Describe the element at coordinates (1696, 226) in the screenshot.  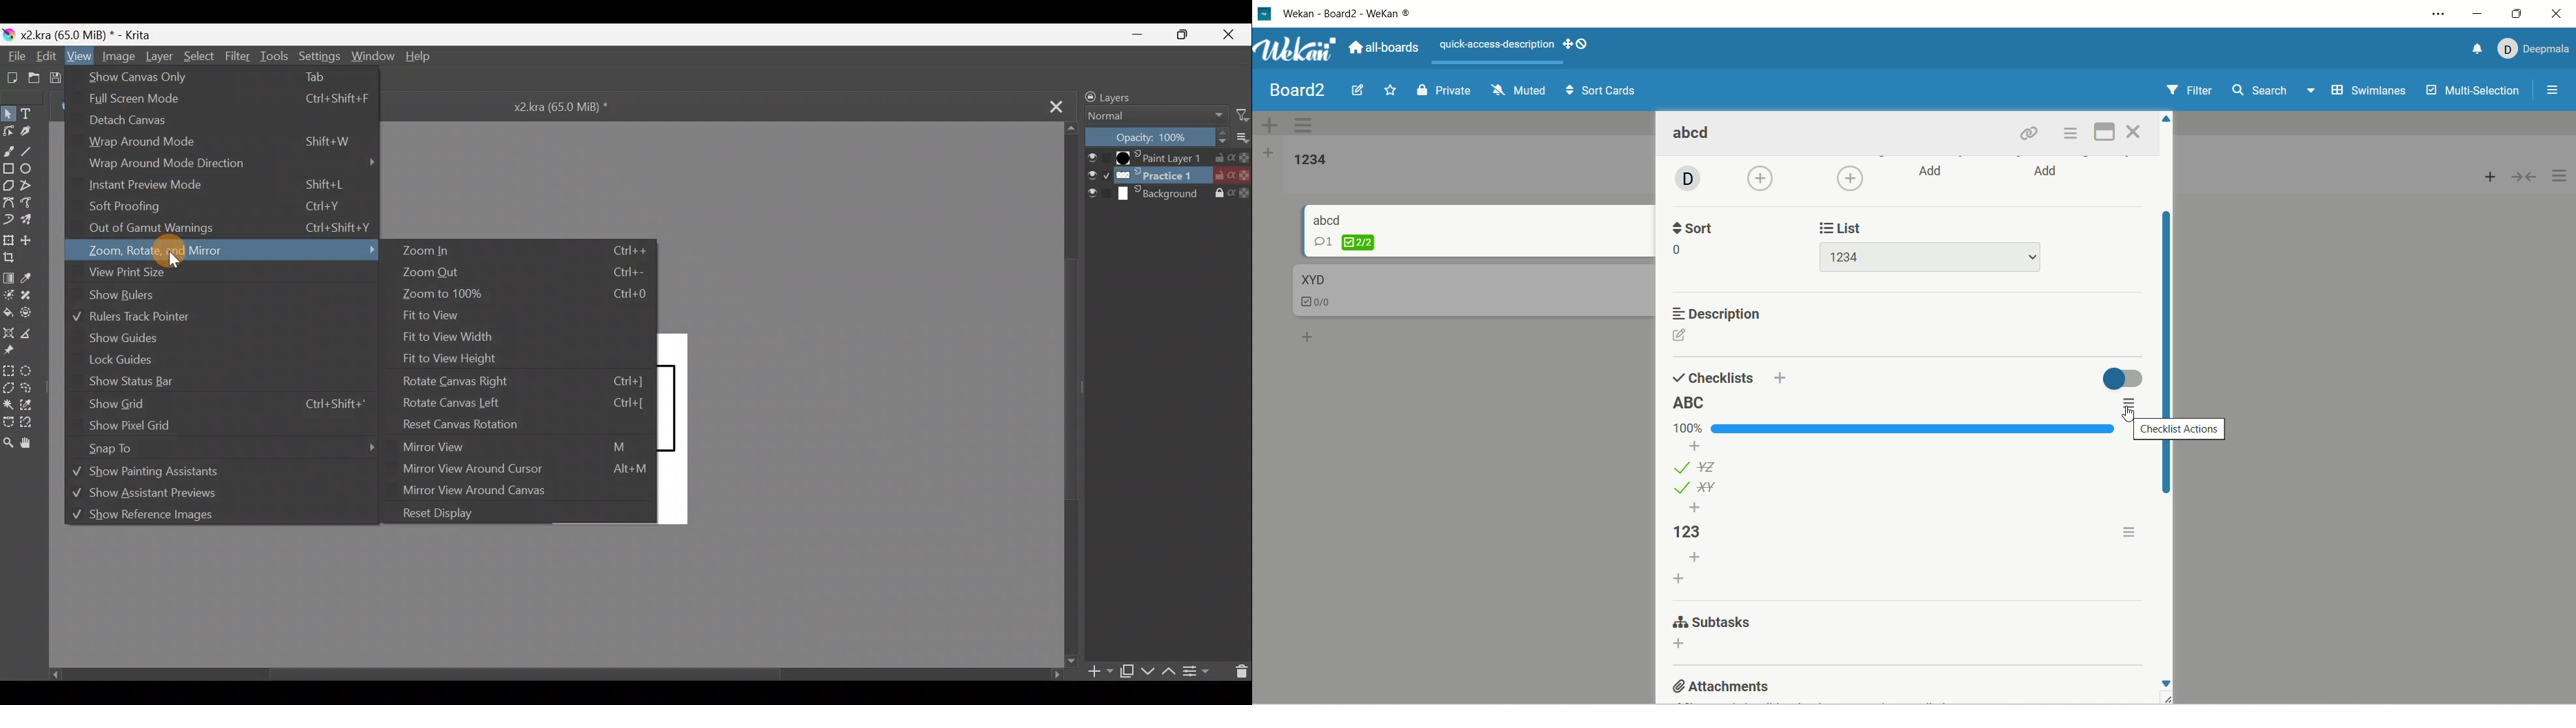
I see `sort` at that location.